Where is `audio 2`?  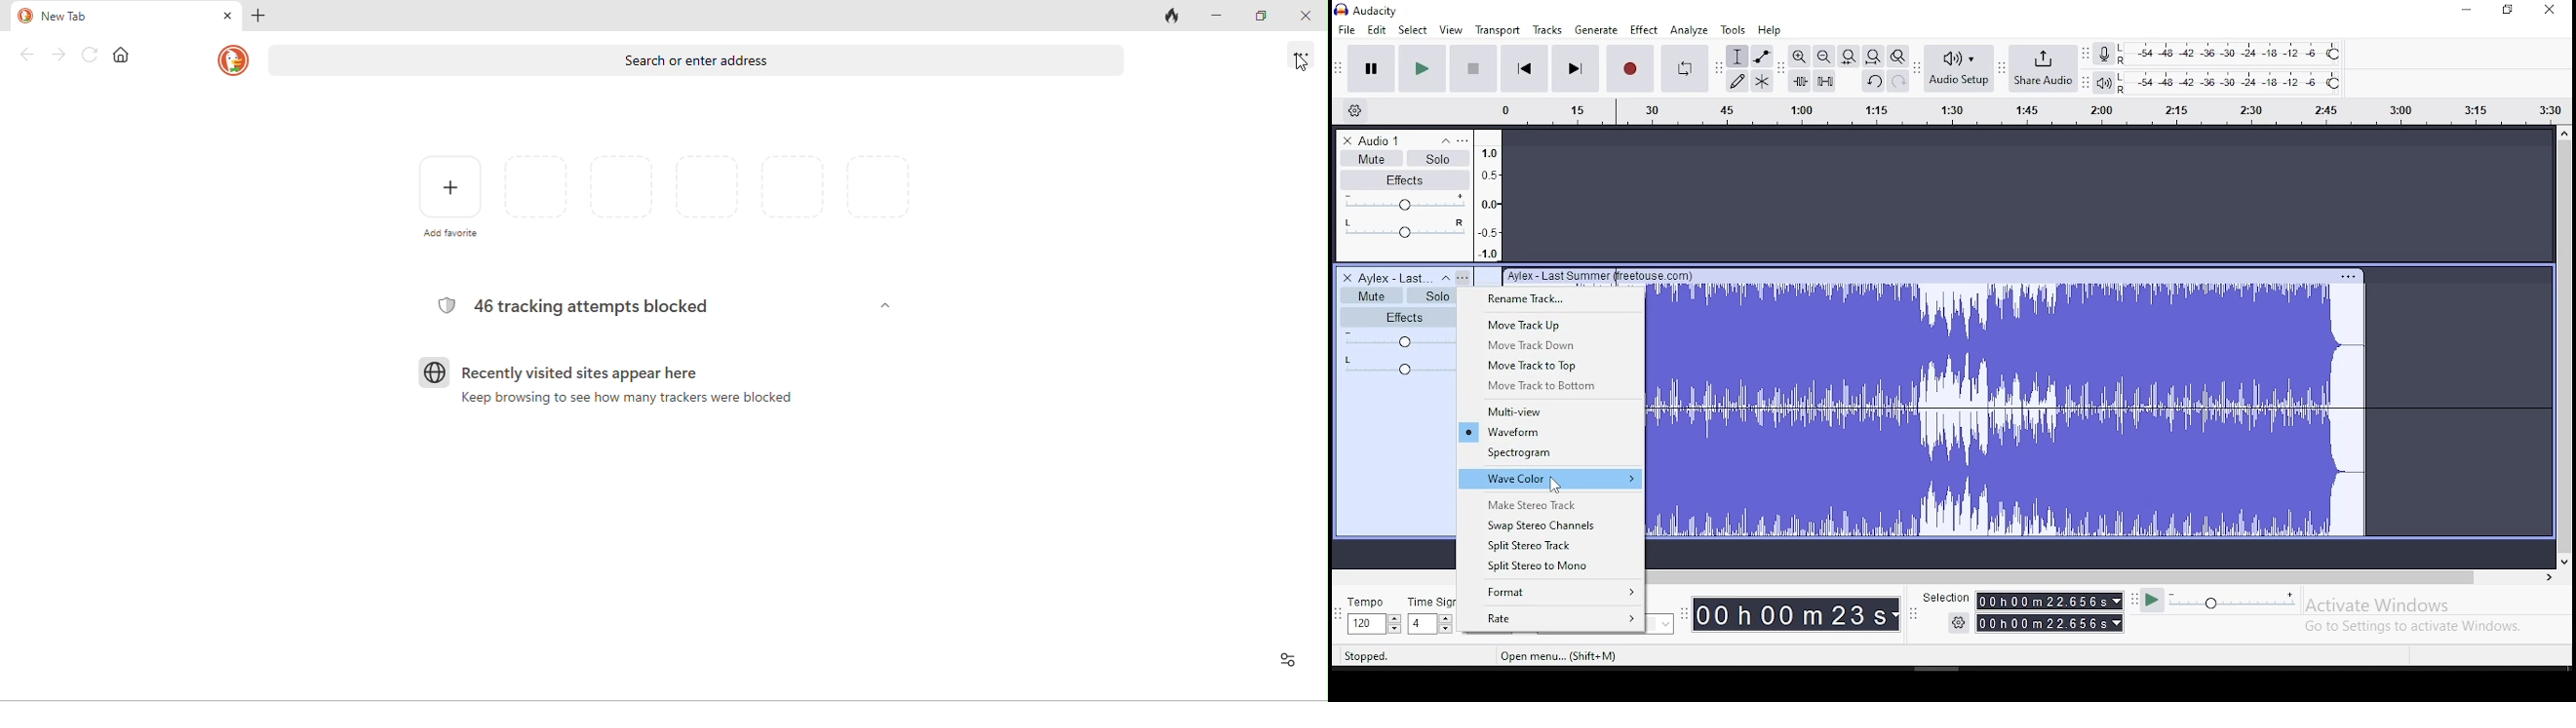 audio 2 is located at coordinates (1394, 278).